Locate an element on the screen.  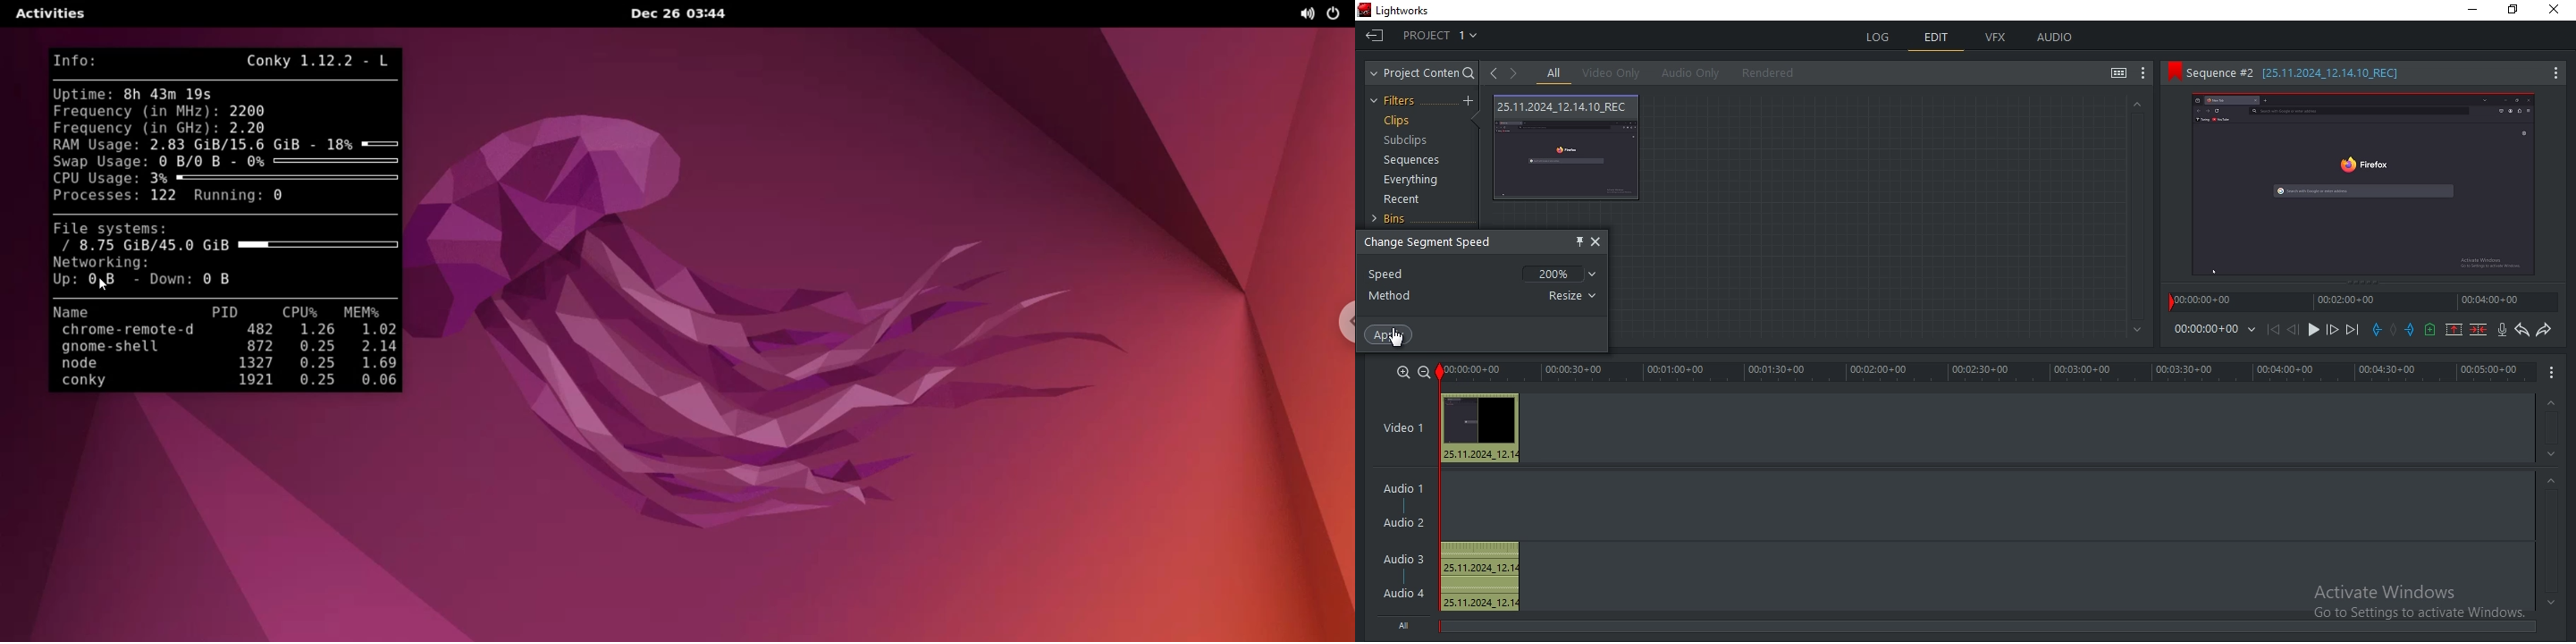
timeline is located at coordinates (1987, 372).